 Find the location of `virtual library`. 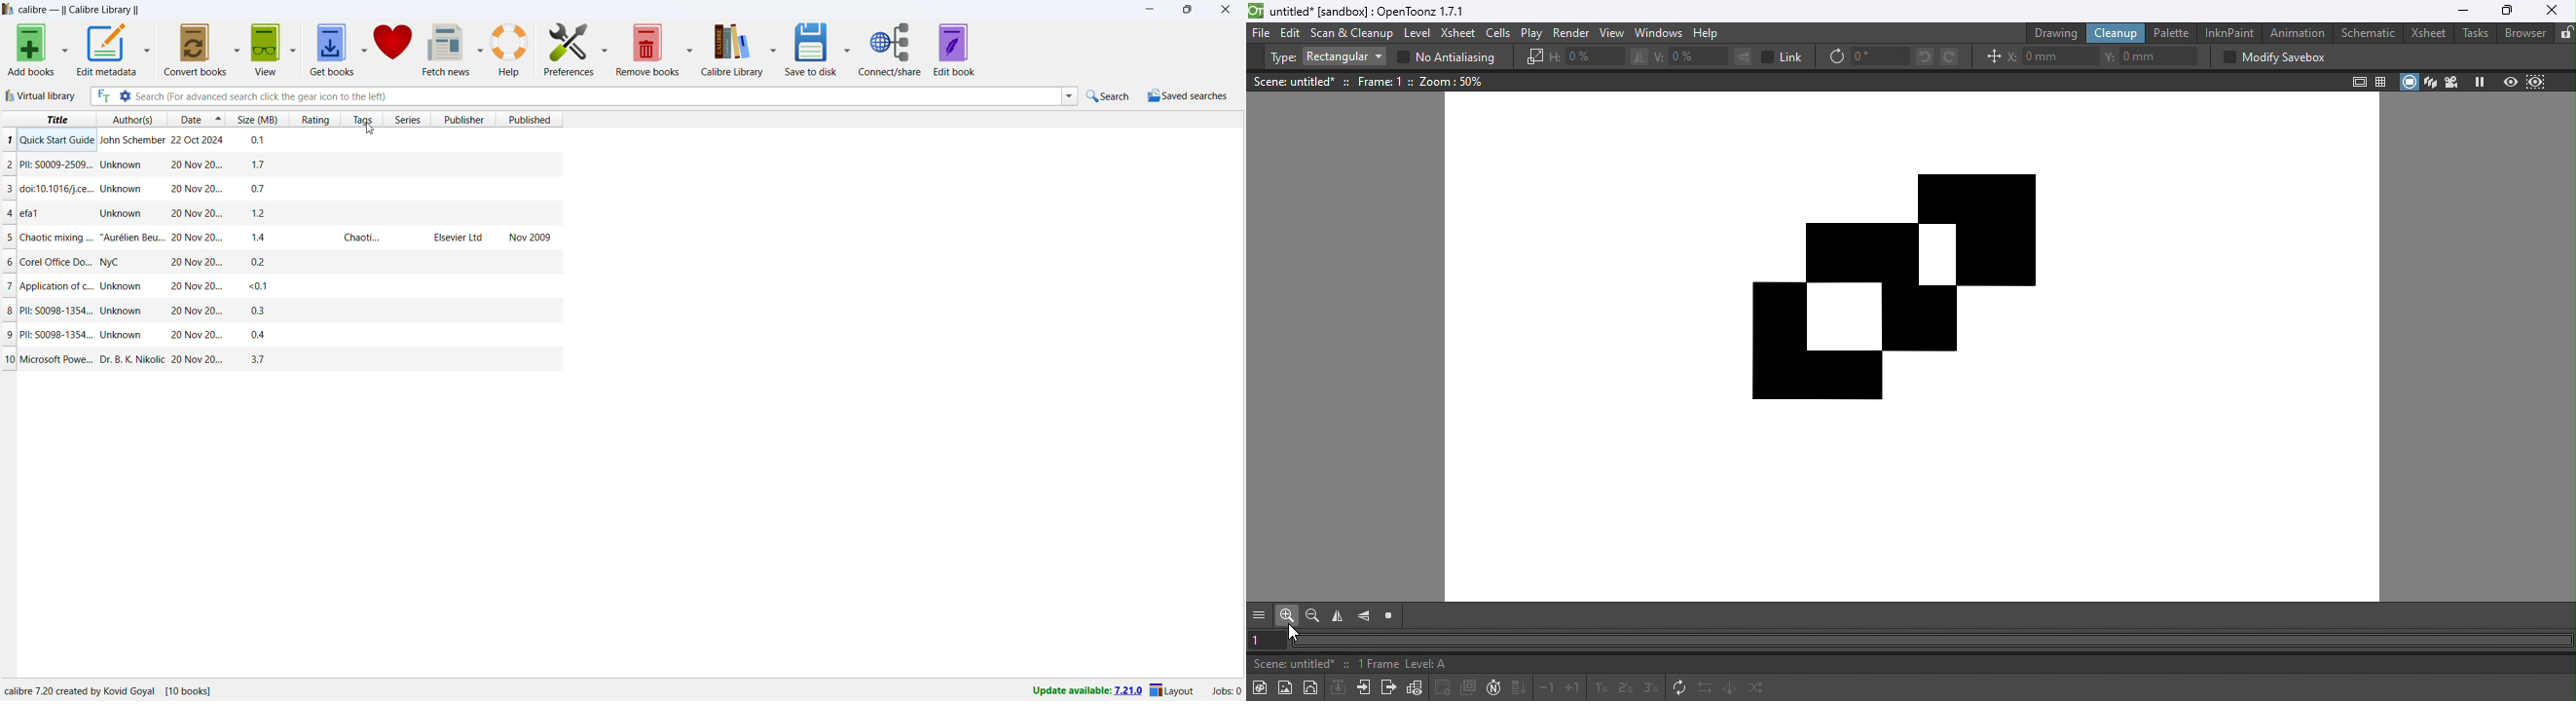

virtual library is located at coordinates (41, 95).